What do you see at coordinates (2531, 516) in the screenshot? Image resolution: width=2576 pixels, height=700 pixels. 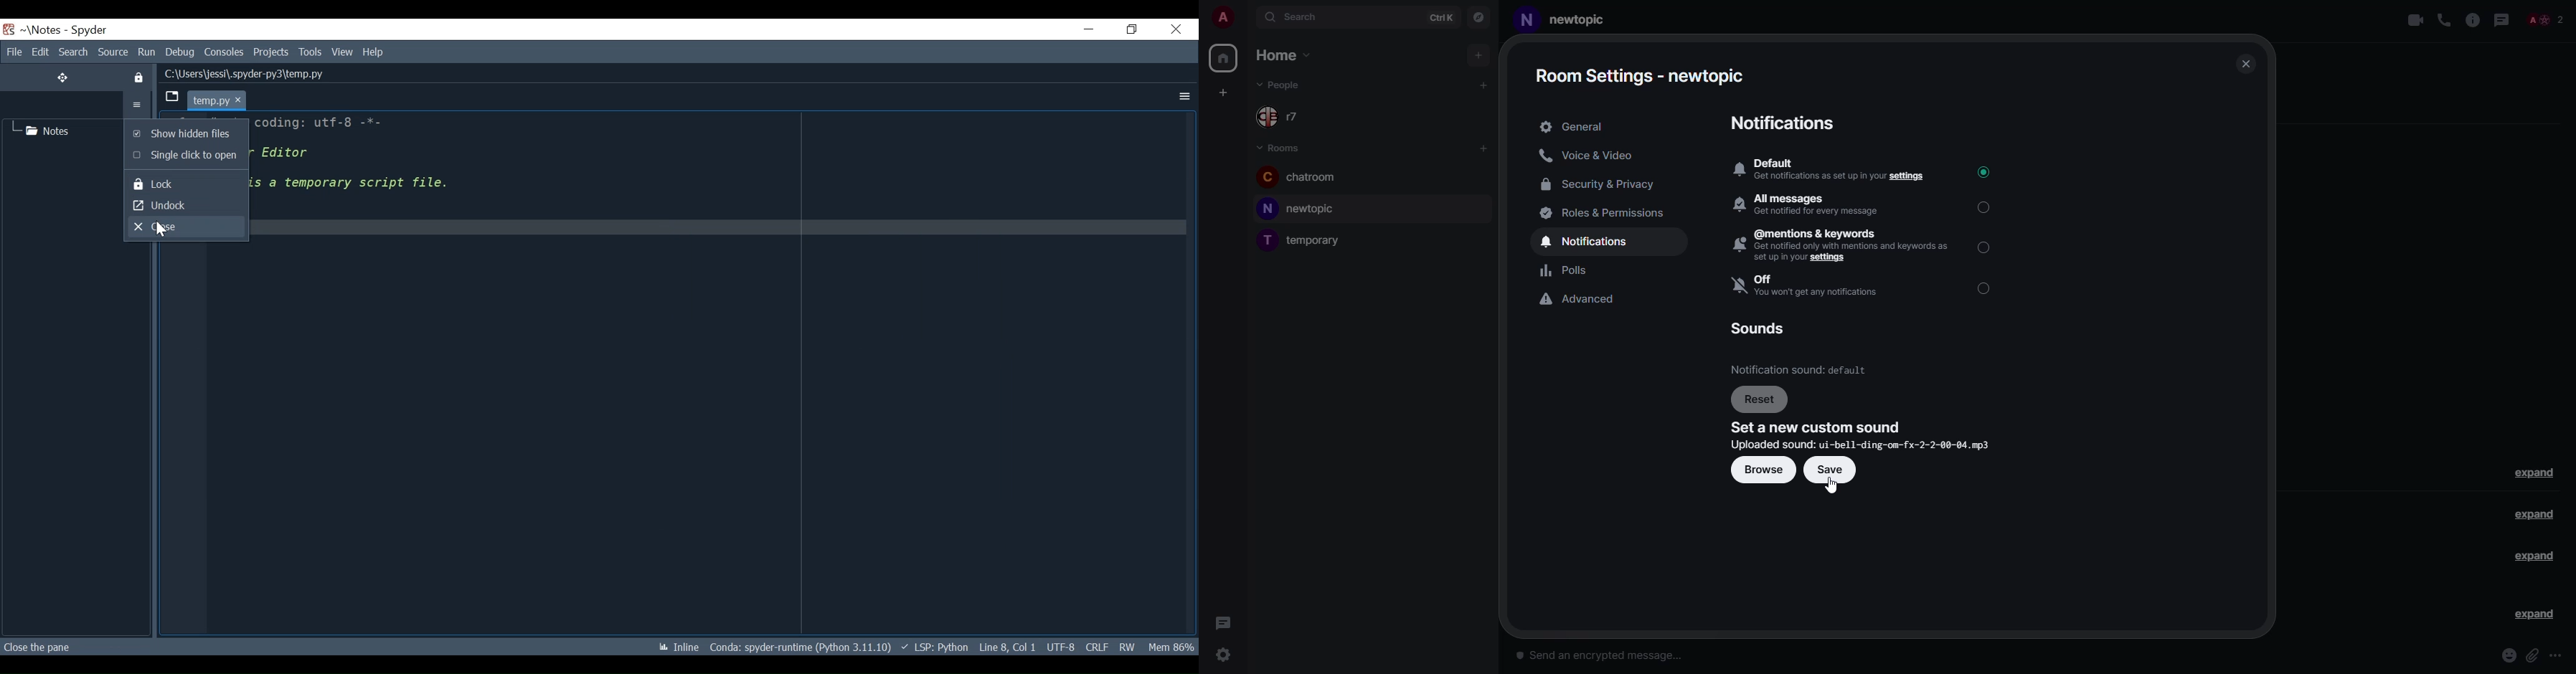 I see `expand` at bounding box center [2531, 516].